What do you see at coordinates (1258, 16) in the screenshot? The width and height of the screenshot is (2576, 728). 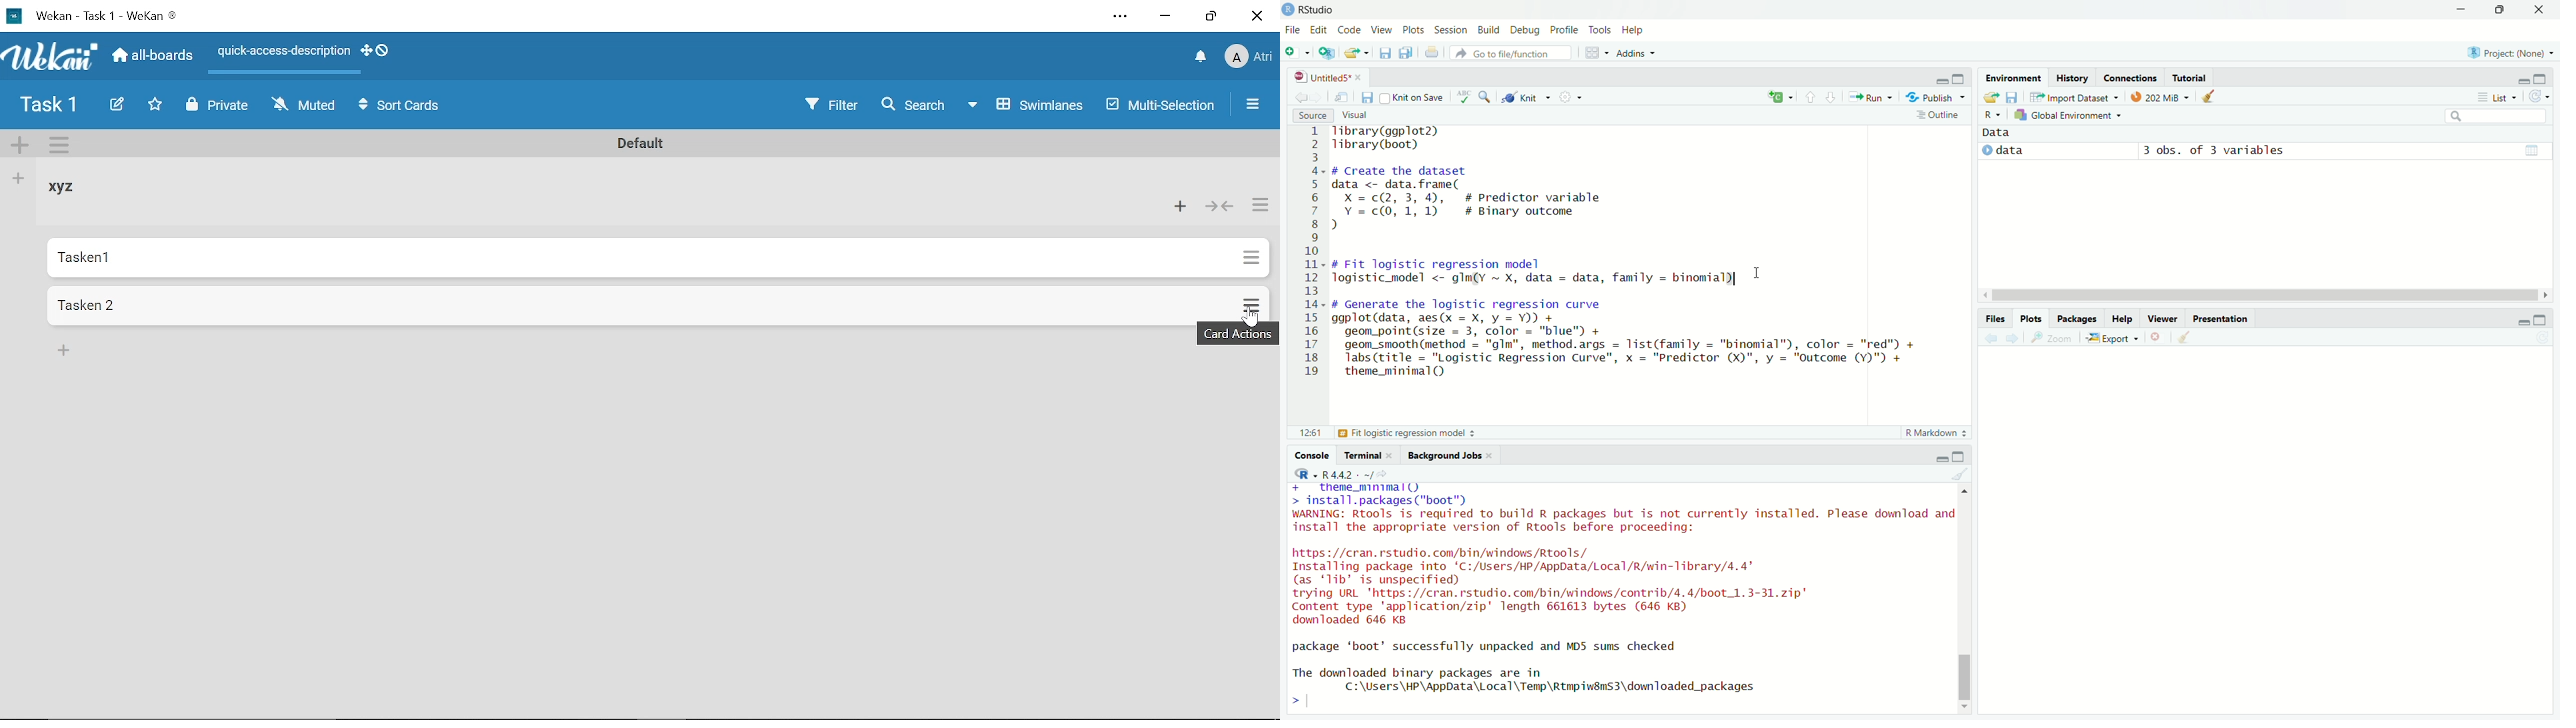 I see `Close` at bounding box center [1258, 16].